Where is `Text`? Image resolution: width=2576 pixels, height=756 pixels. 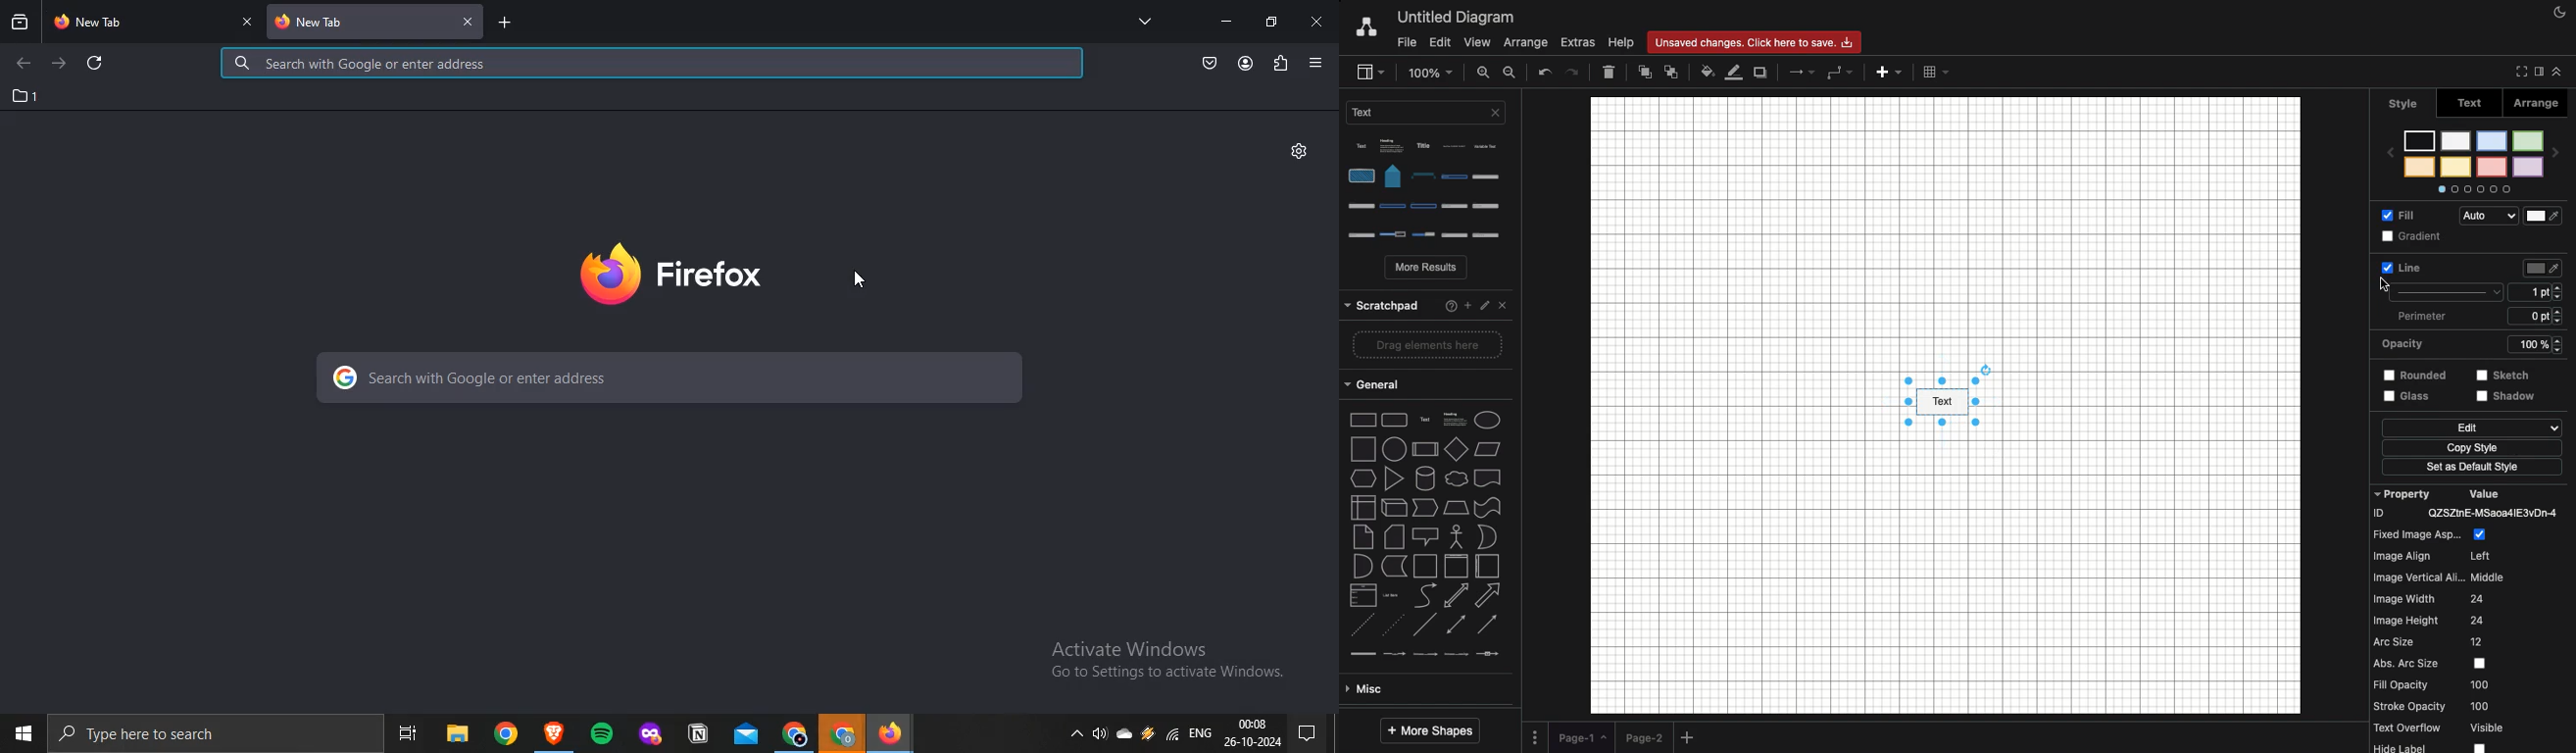 Text is located at coordinates (2471, 105).